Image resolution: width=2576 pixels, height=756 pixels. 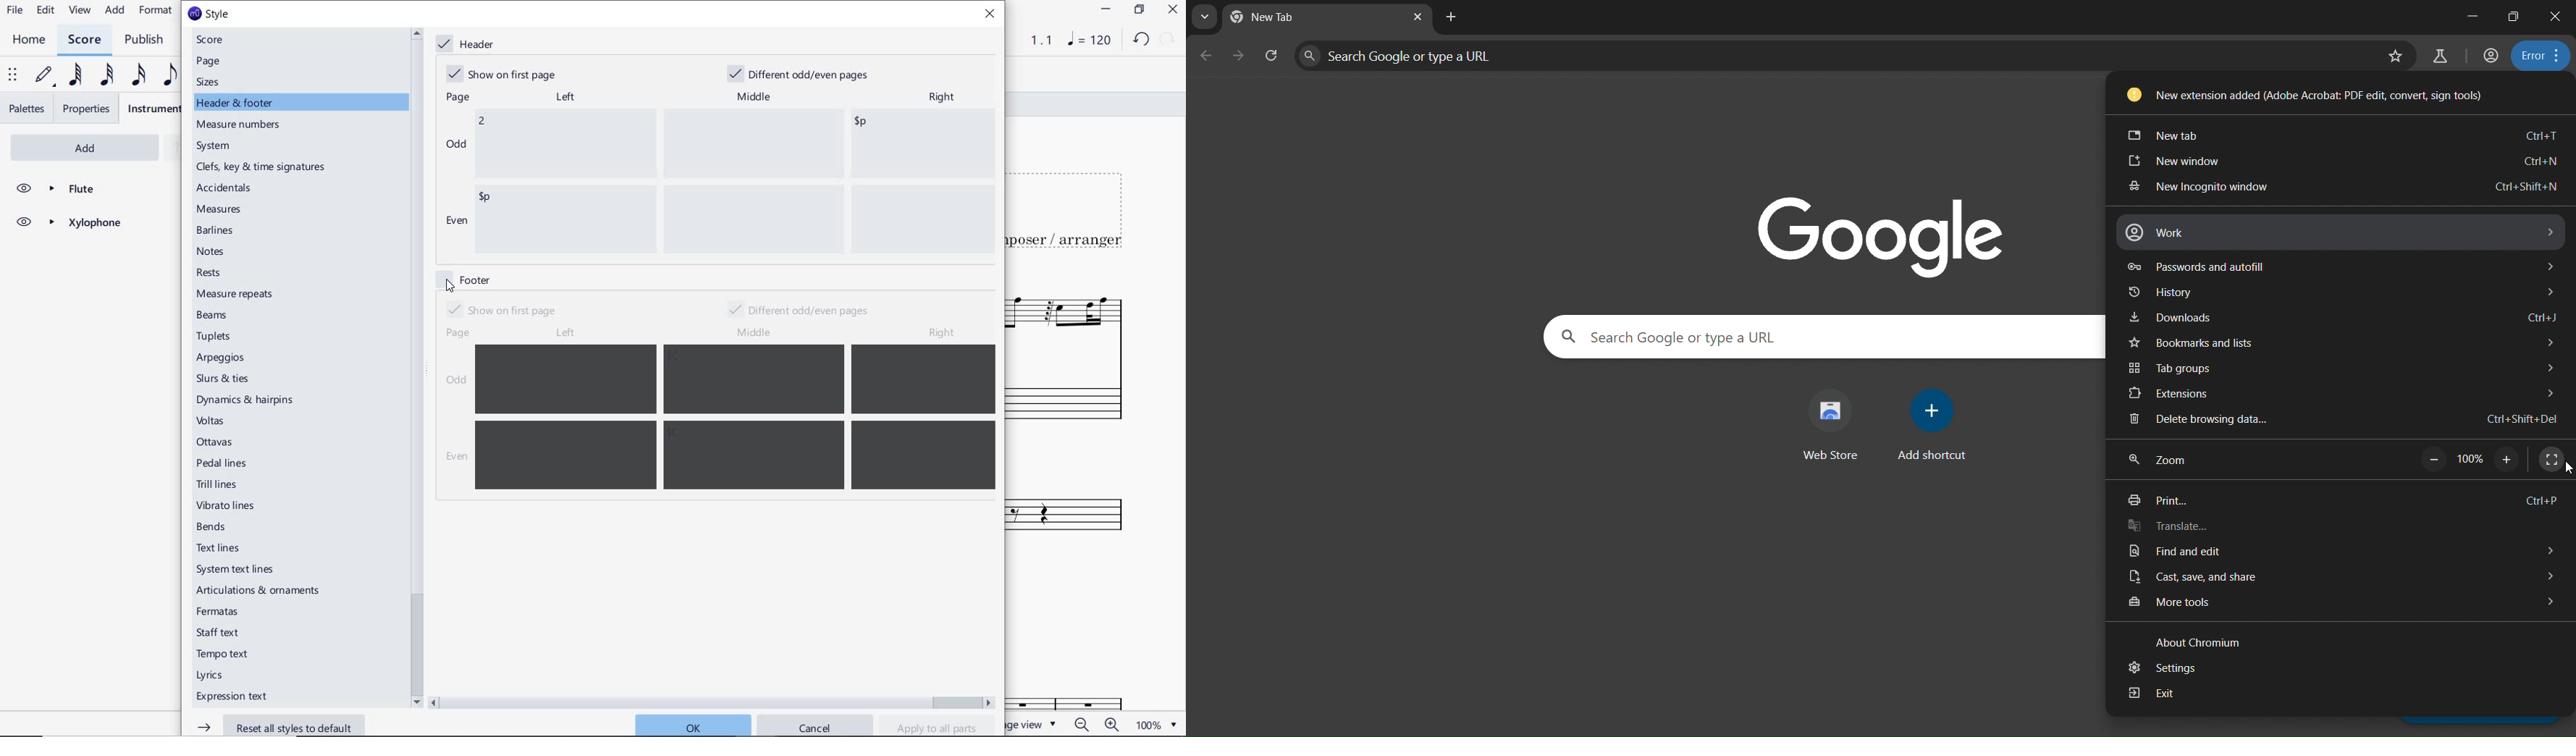 I want to click on zoom factor, so click(x=1154, y=724).